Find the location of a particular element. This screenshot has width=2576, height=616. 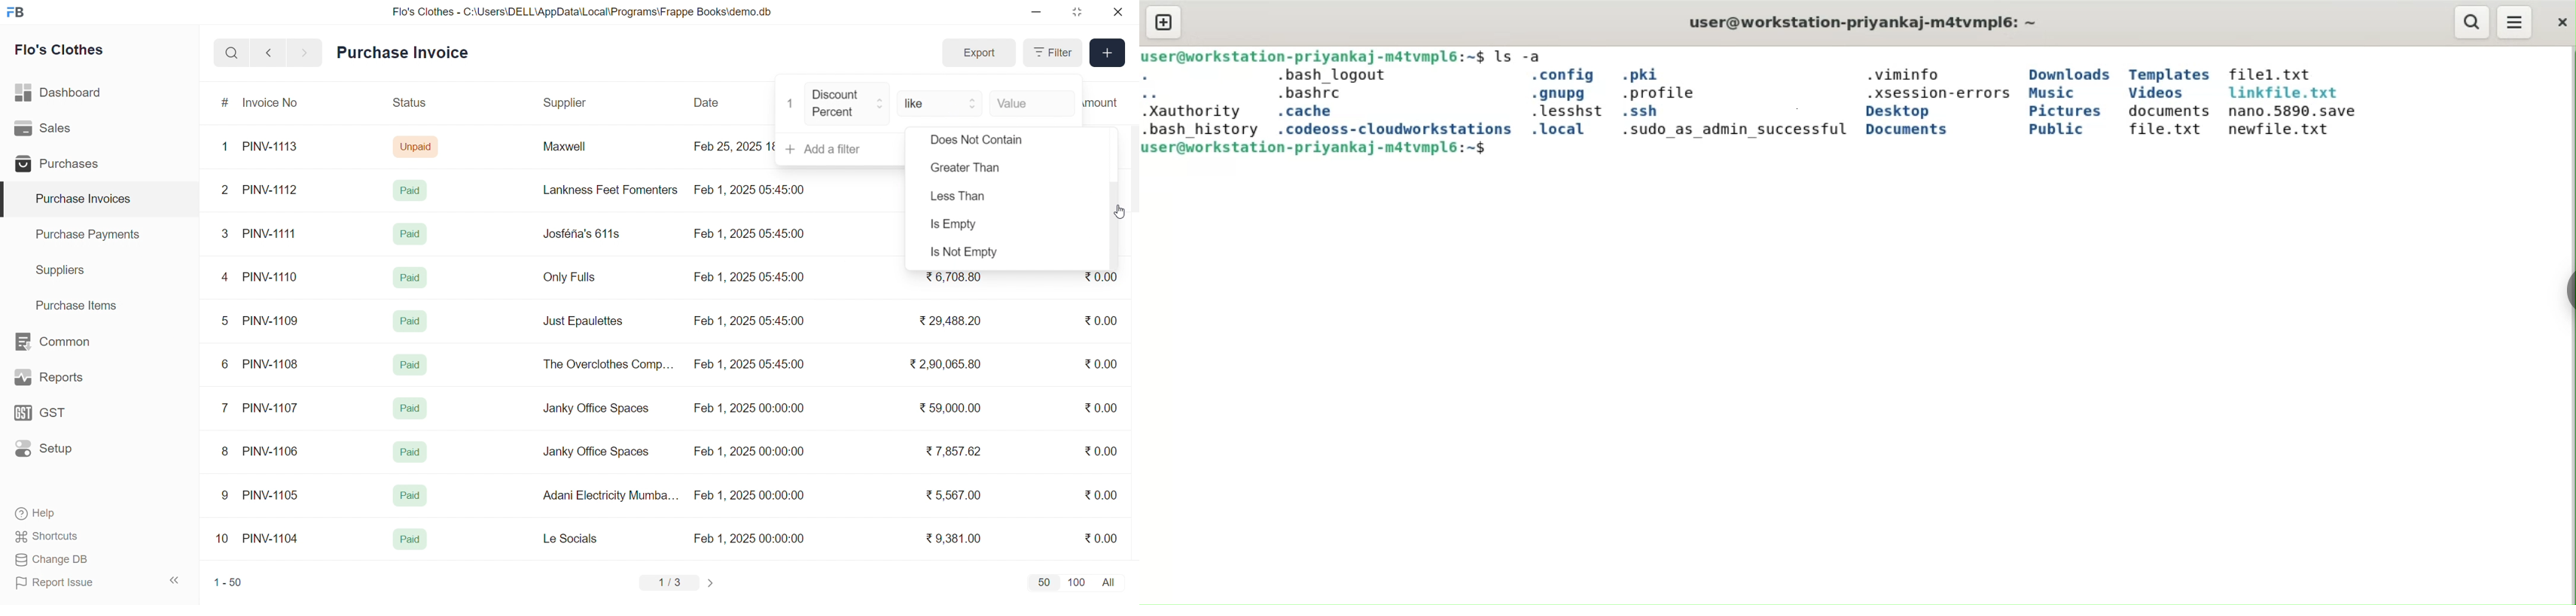

Purchases is located at coordinates (61, 165).